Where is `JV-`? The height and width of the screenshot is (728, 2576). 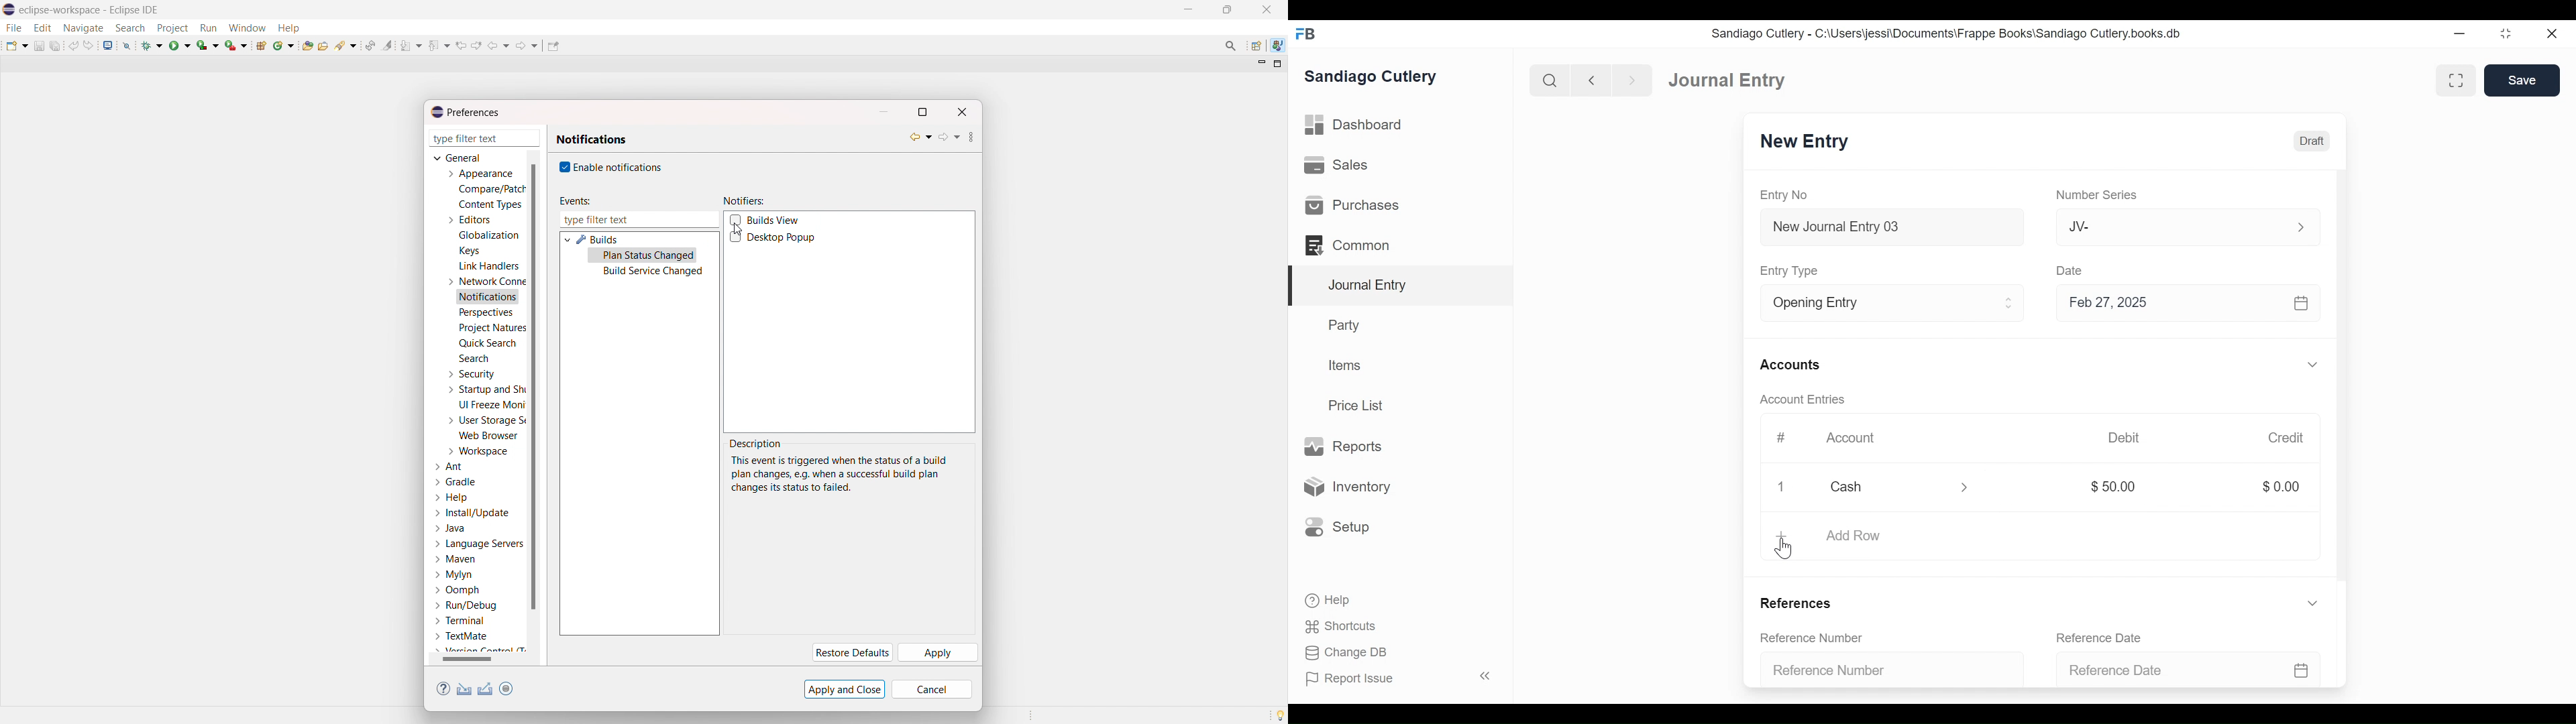
JV- is located at coordinates (2163, 226).